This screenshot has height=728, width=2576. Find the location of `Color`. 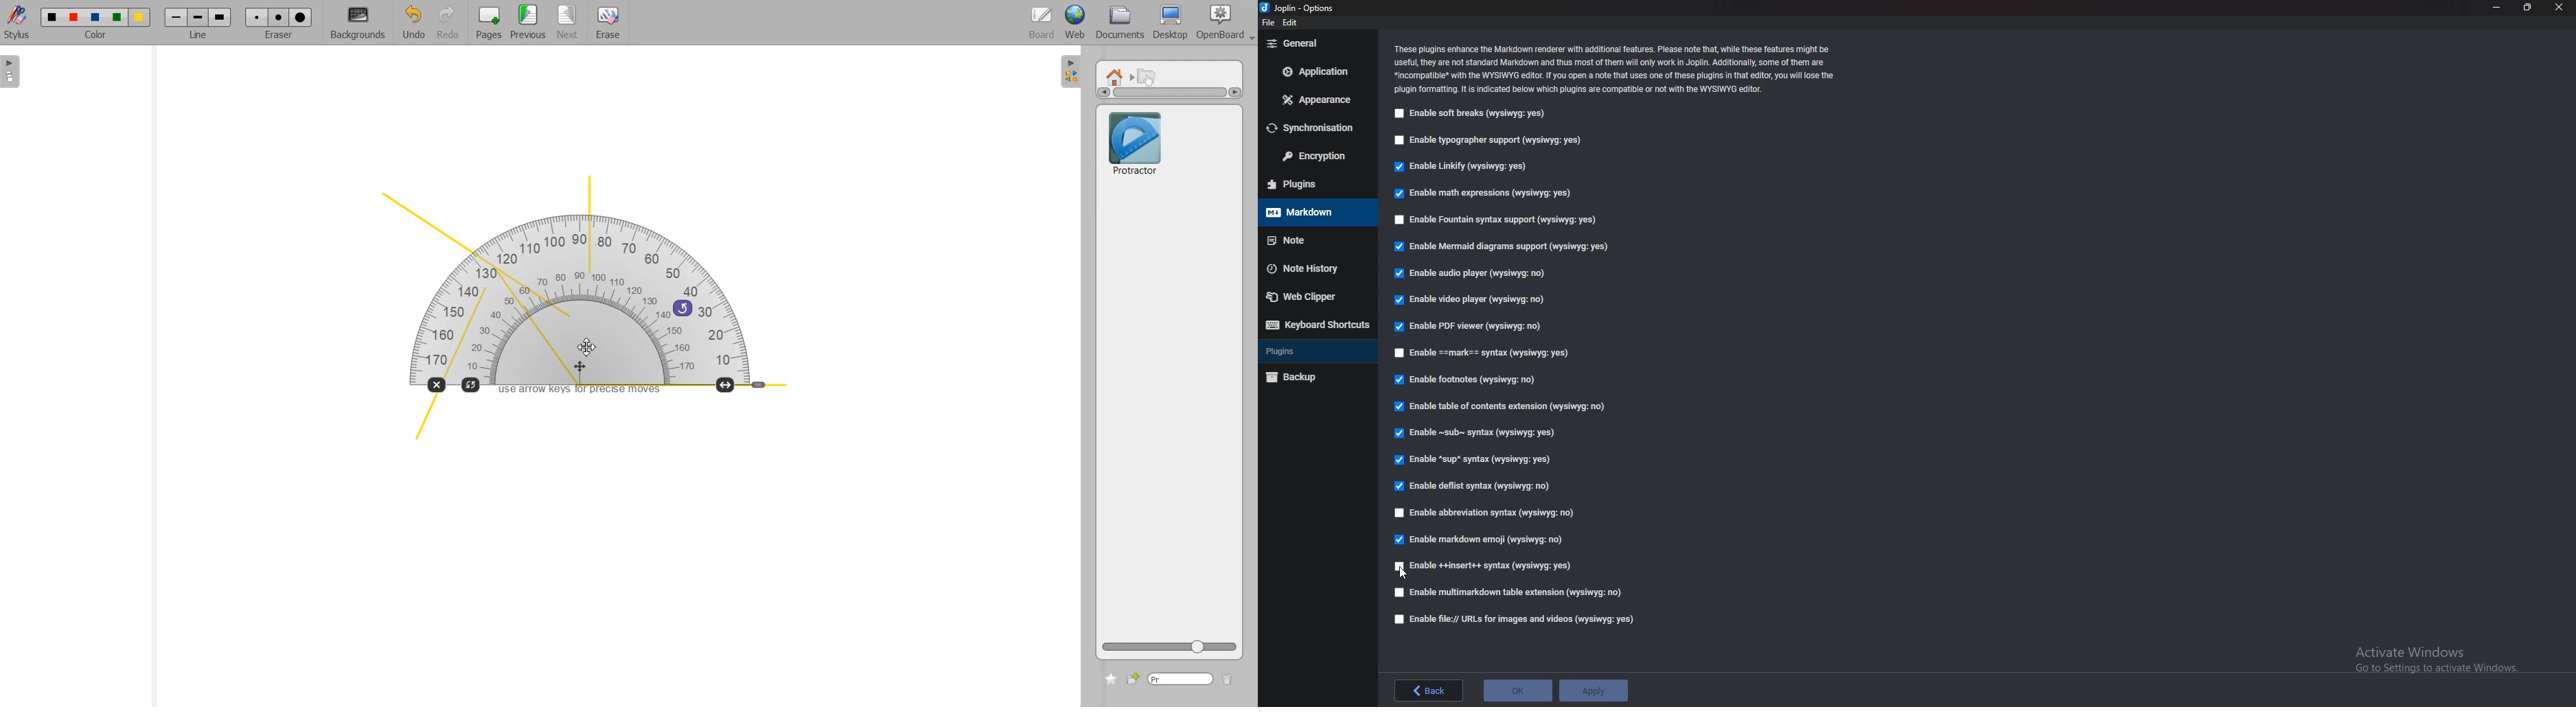

Color is located at coordinates (96, 17).